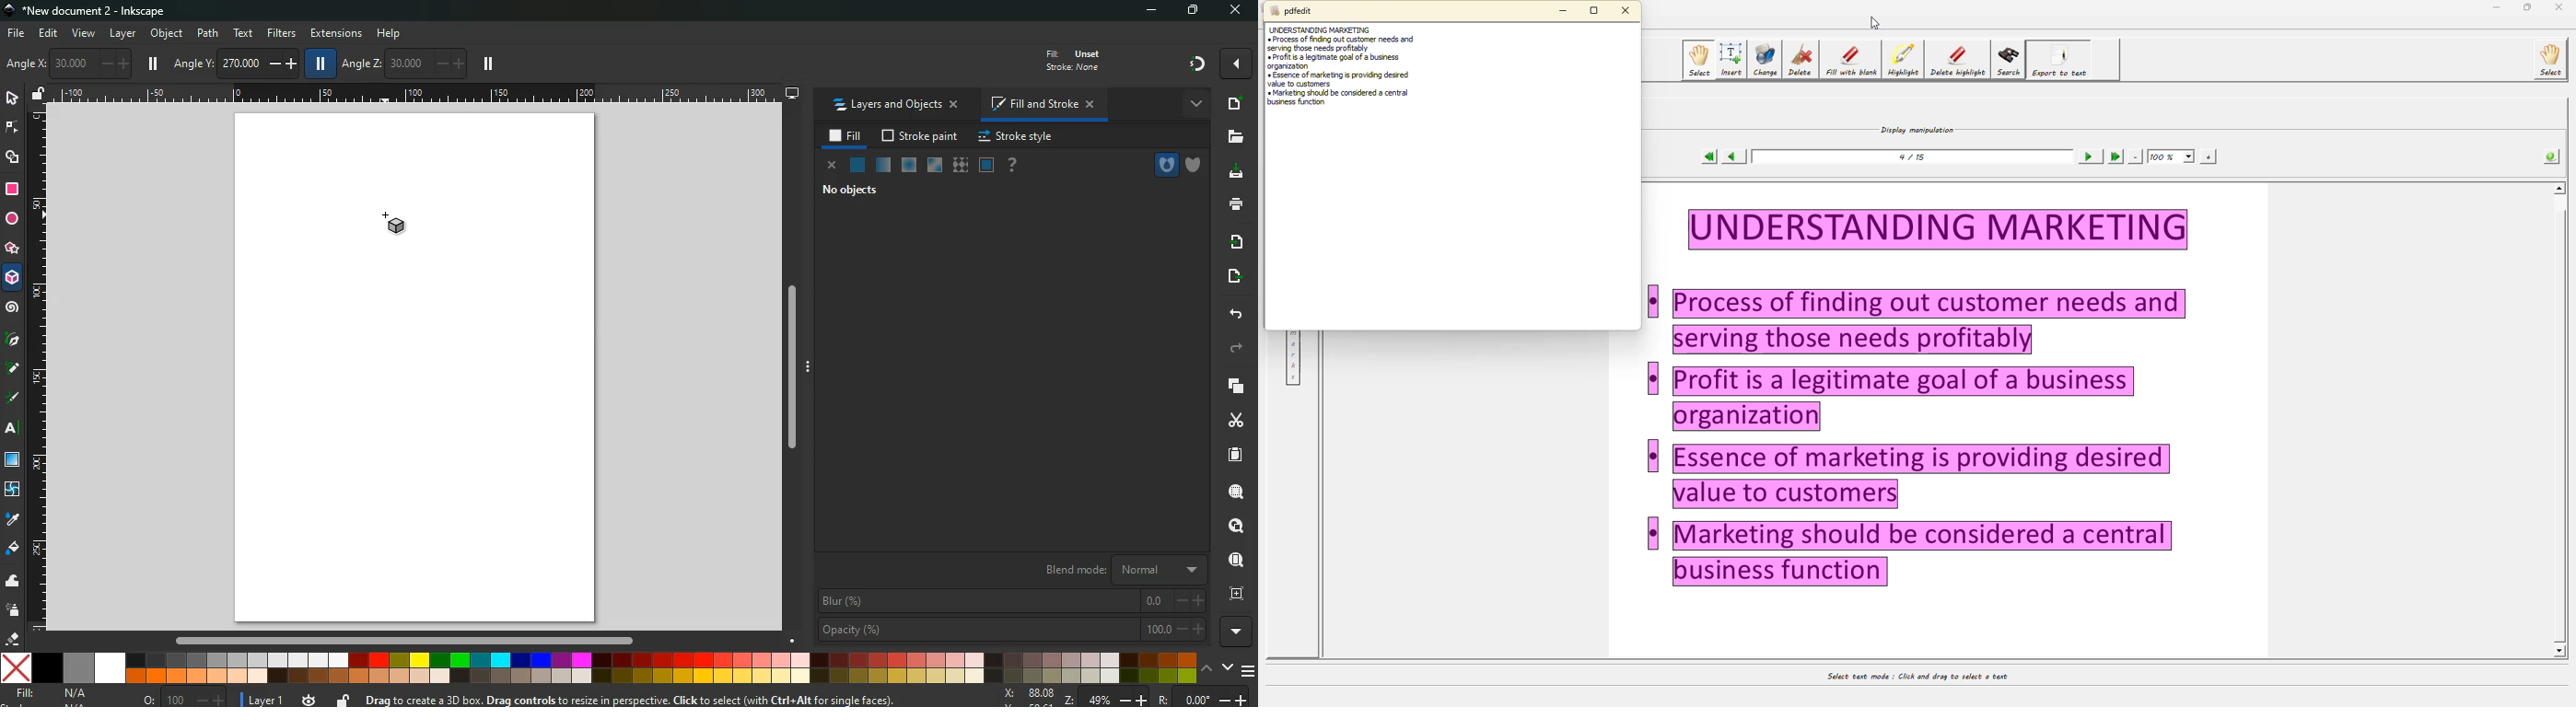  What do you see at coordinates (402, 641) in the screenshot?
I see `Scroll bar` at bounding box center [402, 641].